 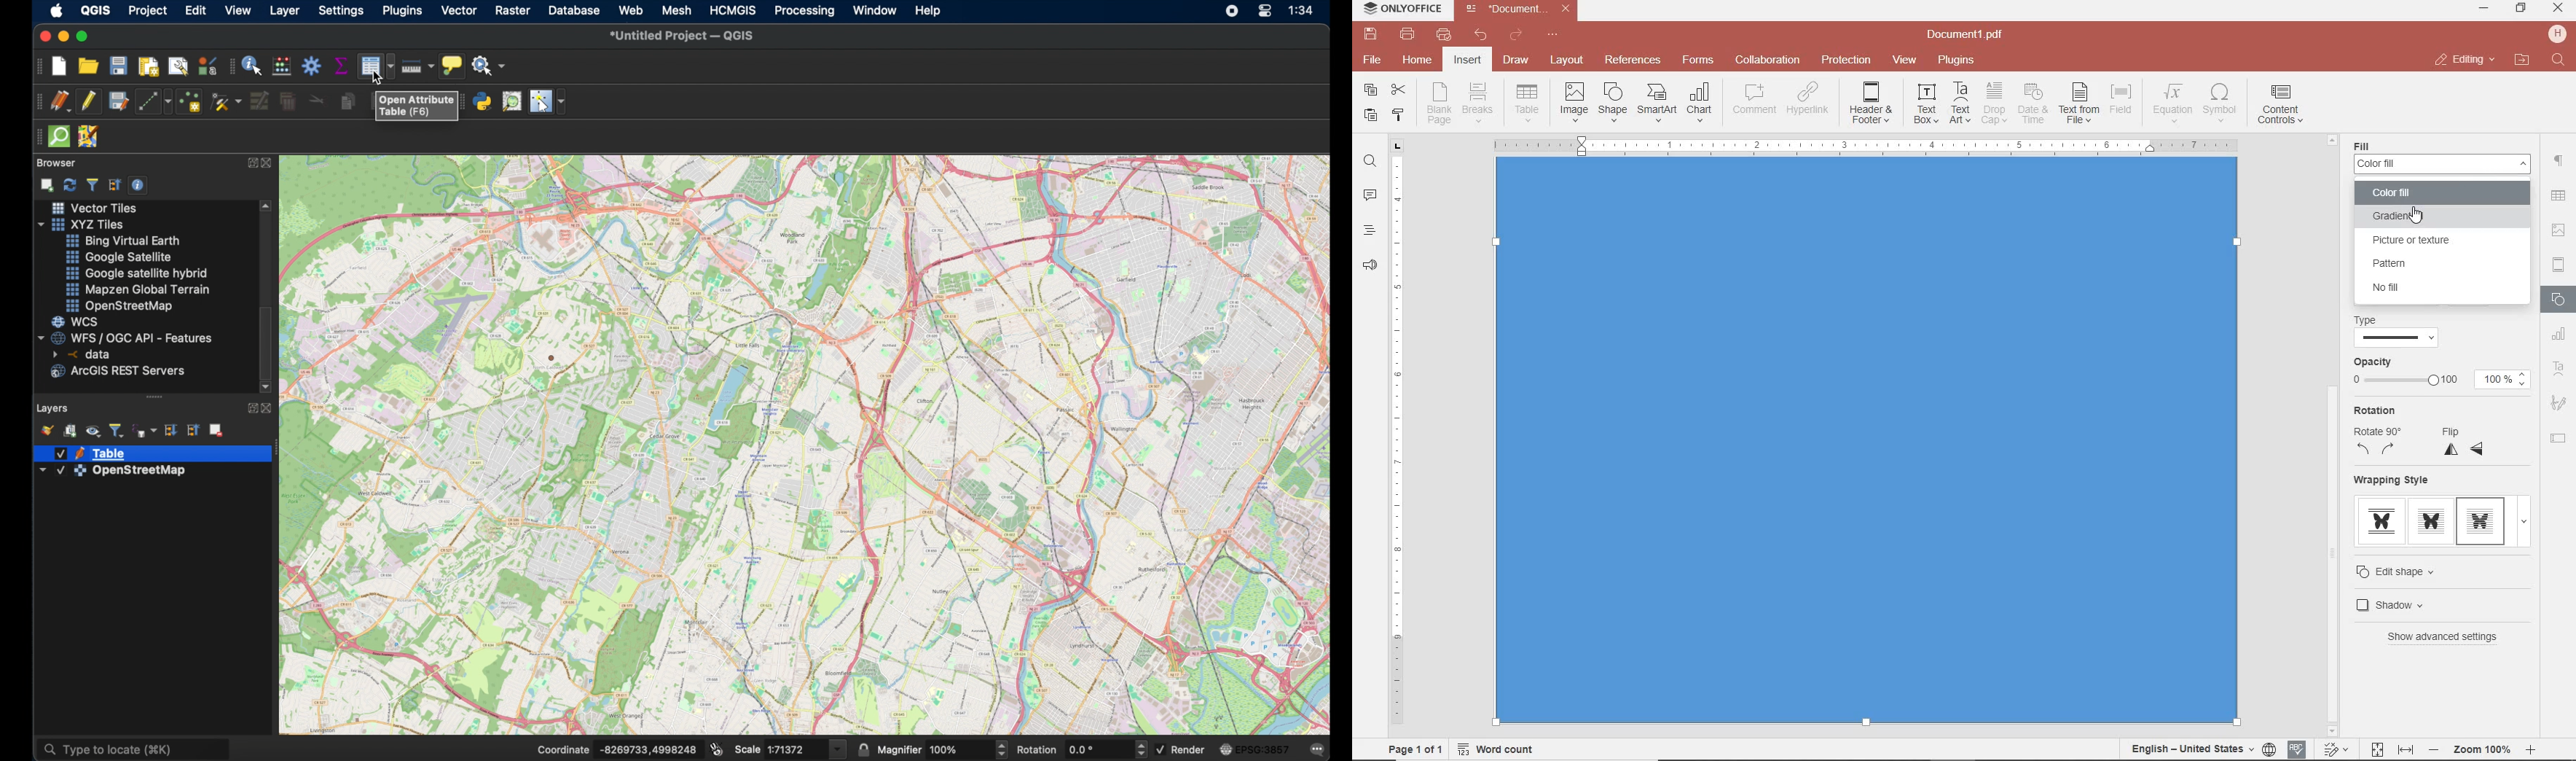 I want to click on ruler, so click(x=1398, y=445).